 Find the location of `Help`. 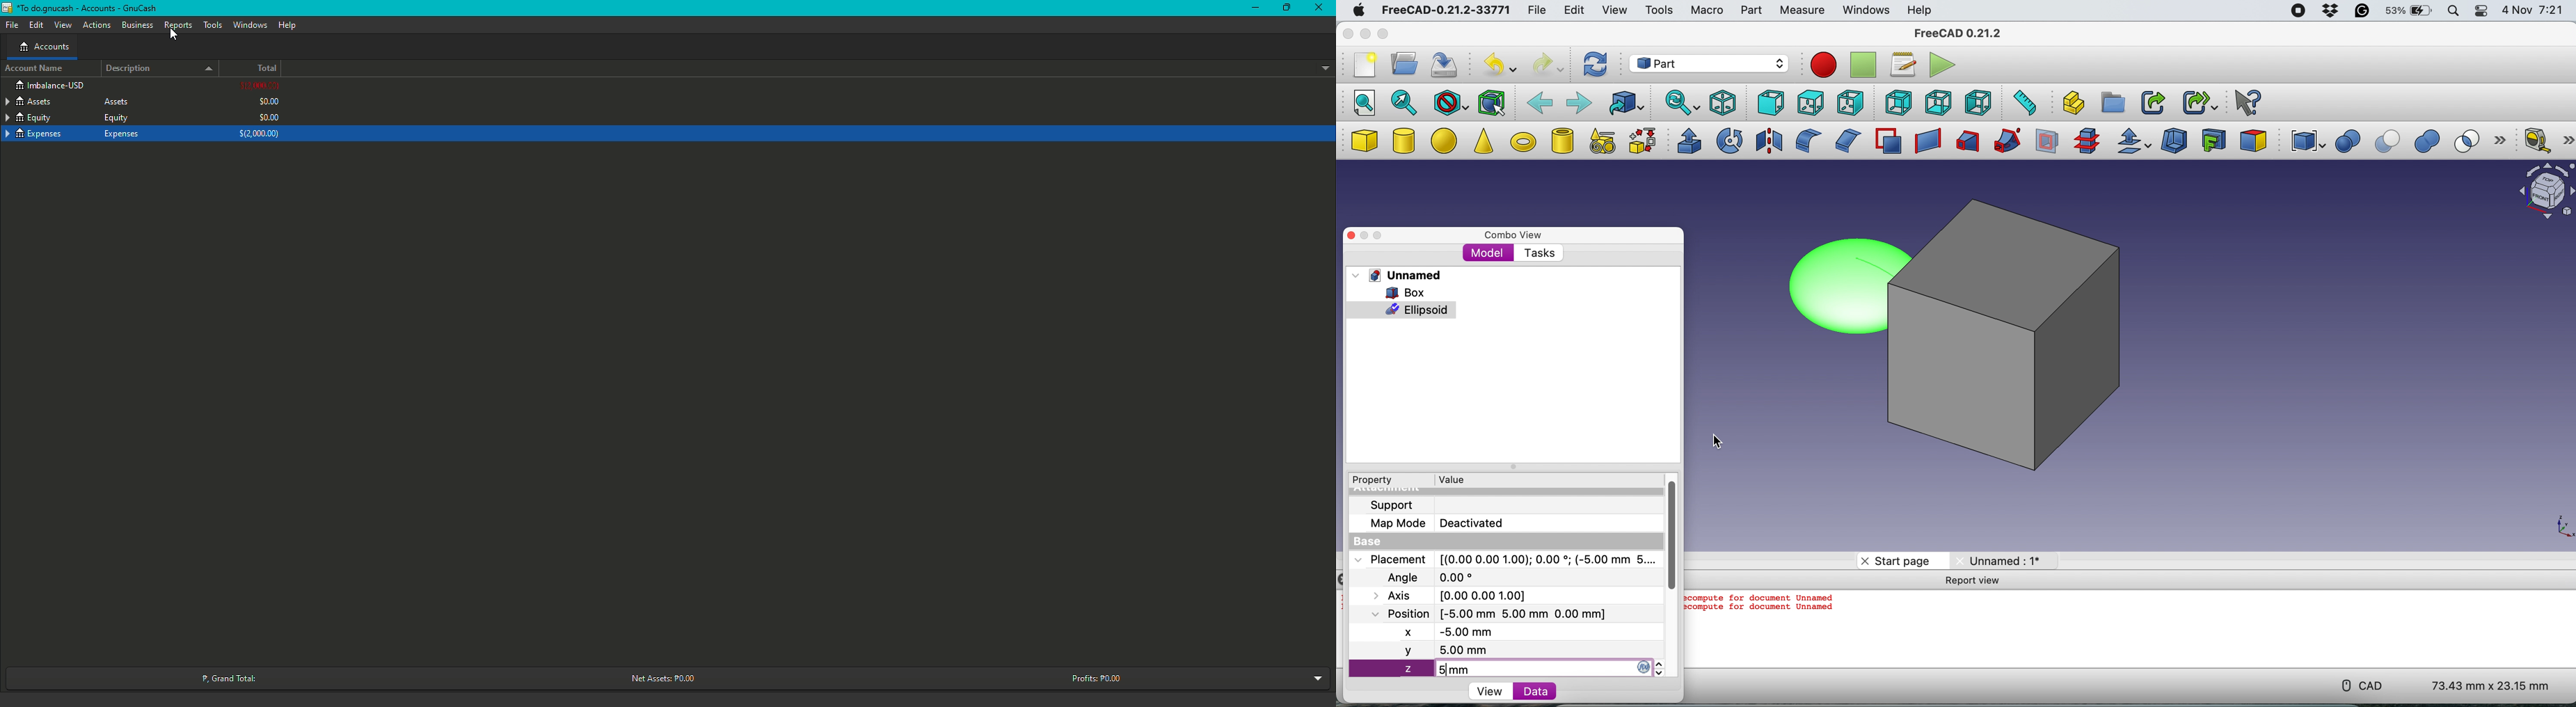

Help is located at coordinates (288, 26).